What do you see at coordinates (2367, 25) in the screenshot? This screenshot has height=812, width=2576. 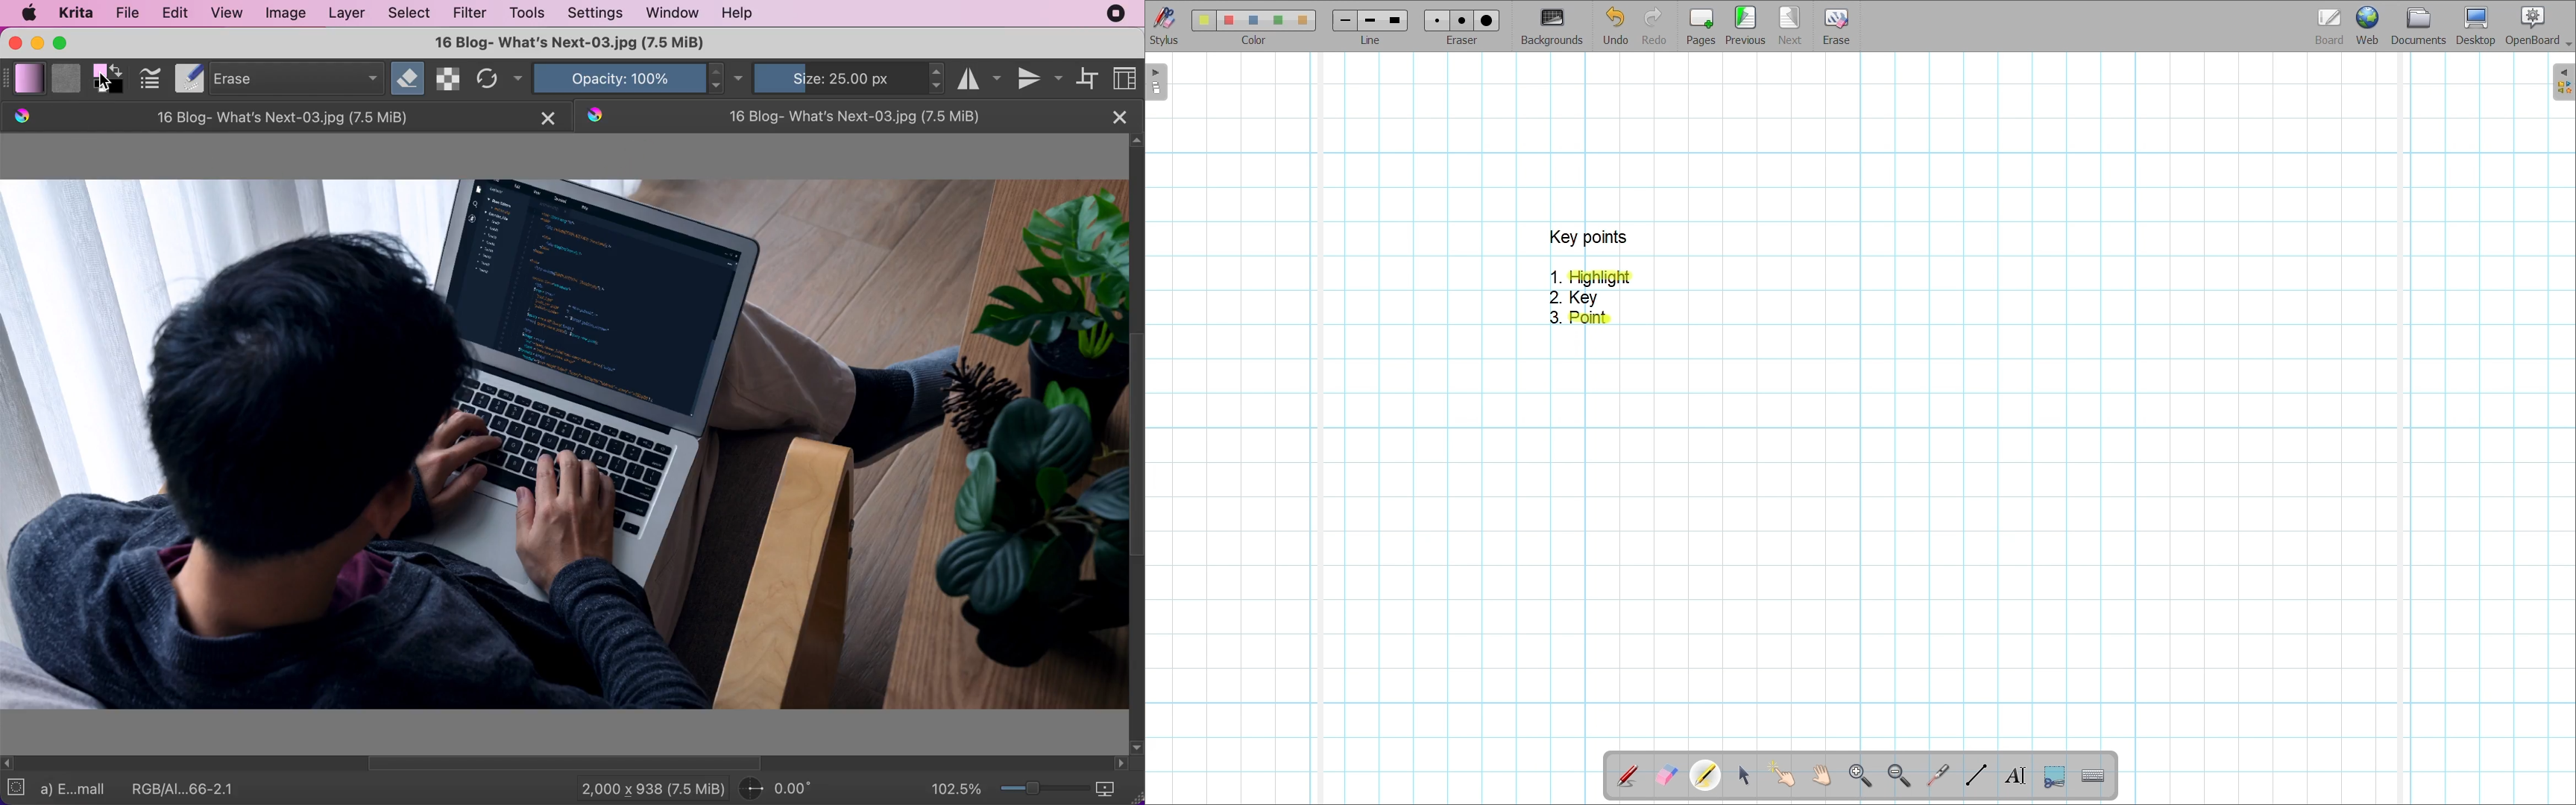 I see `Web` at bounding box center [2367, 25].